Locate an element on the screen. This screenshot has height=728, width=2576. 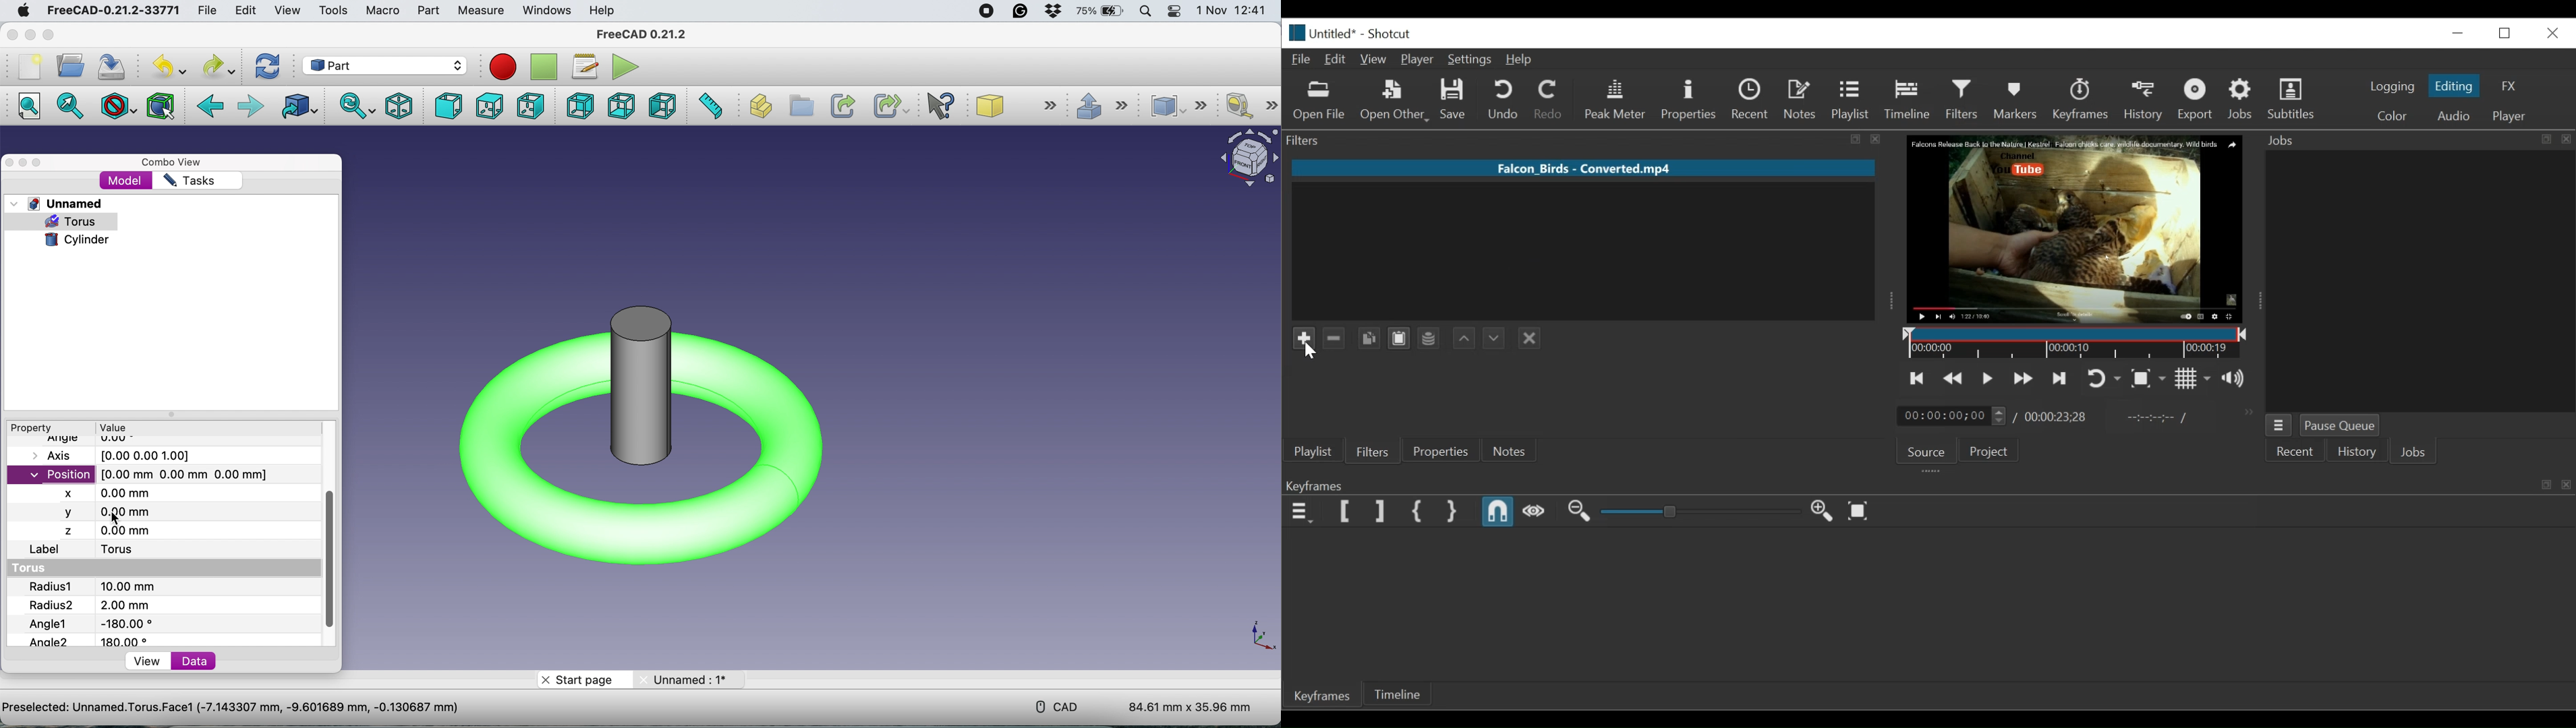
dimensions is located at coordinates (1191, 703).